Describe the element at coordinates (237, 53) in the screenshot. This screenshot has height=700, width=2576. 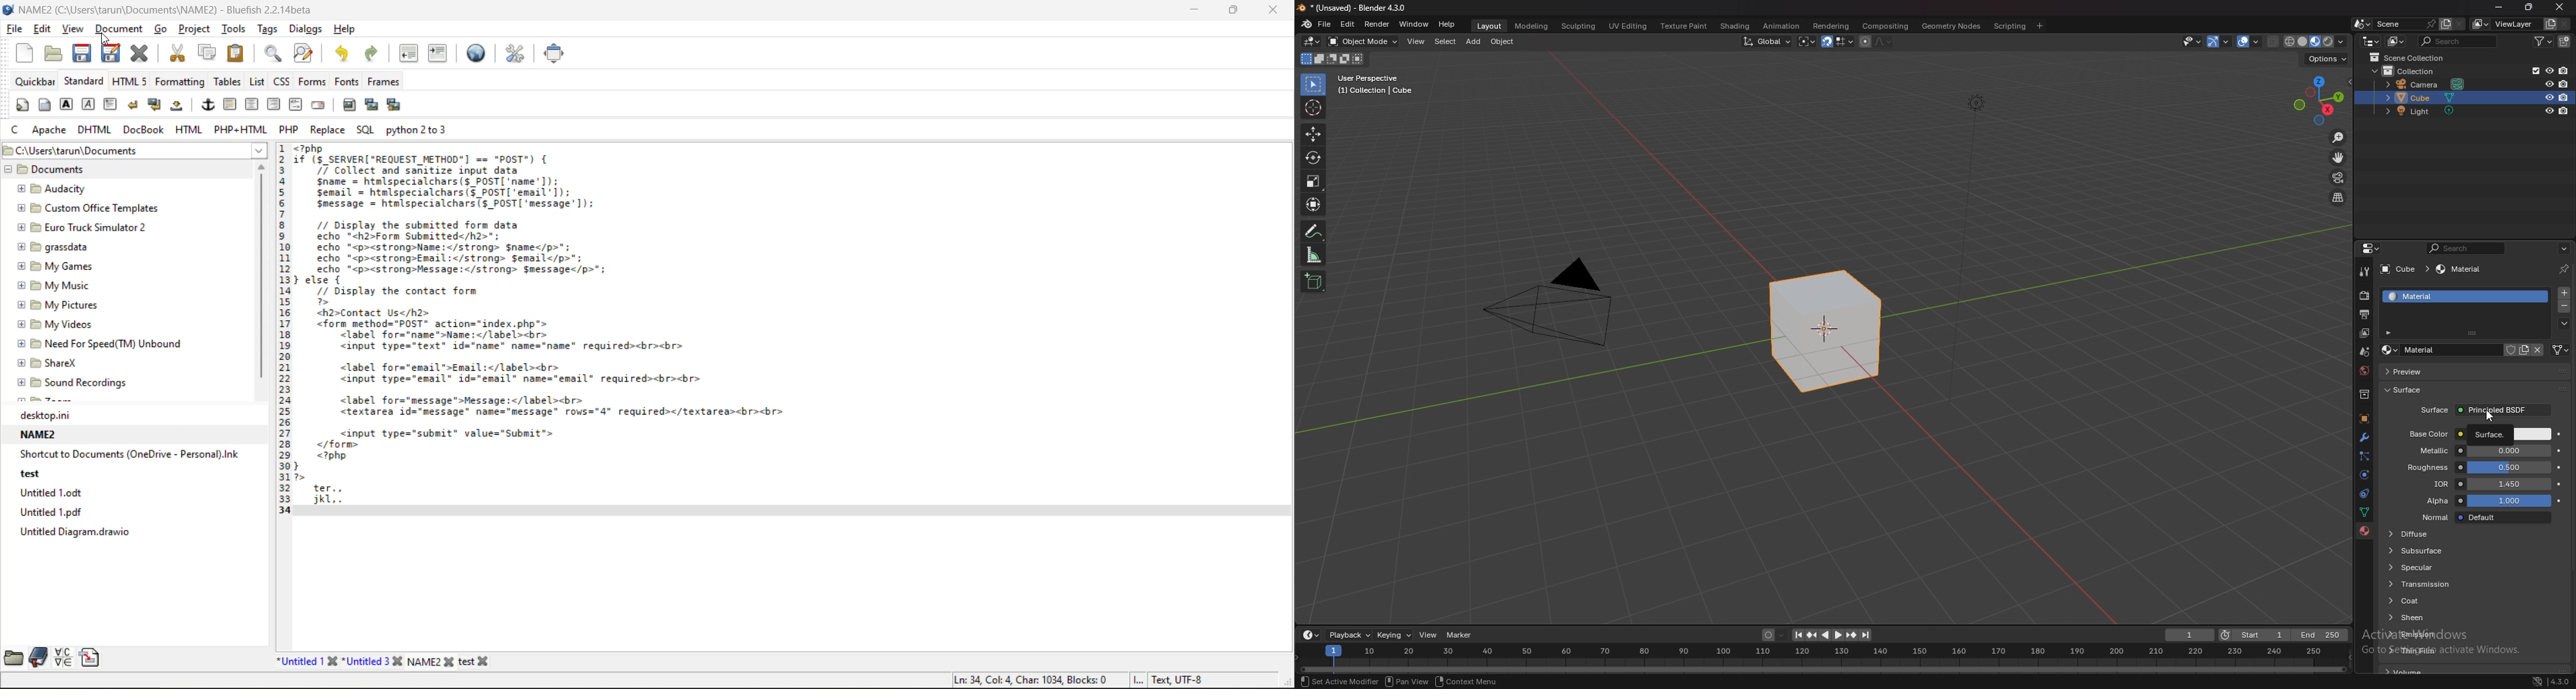
I see `paste` at that location.